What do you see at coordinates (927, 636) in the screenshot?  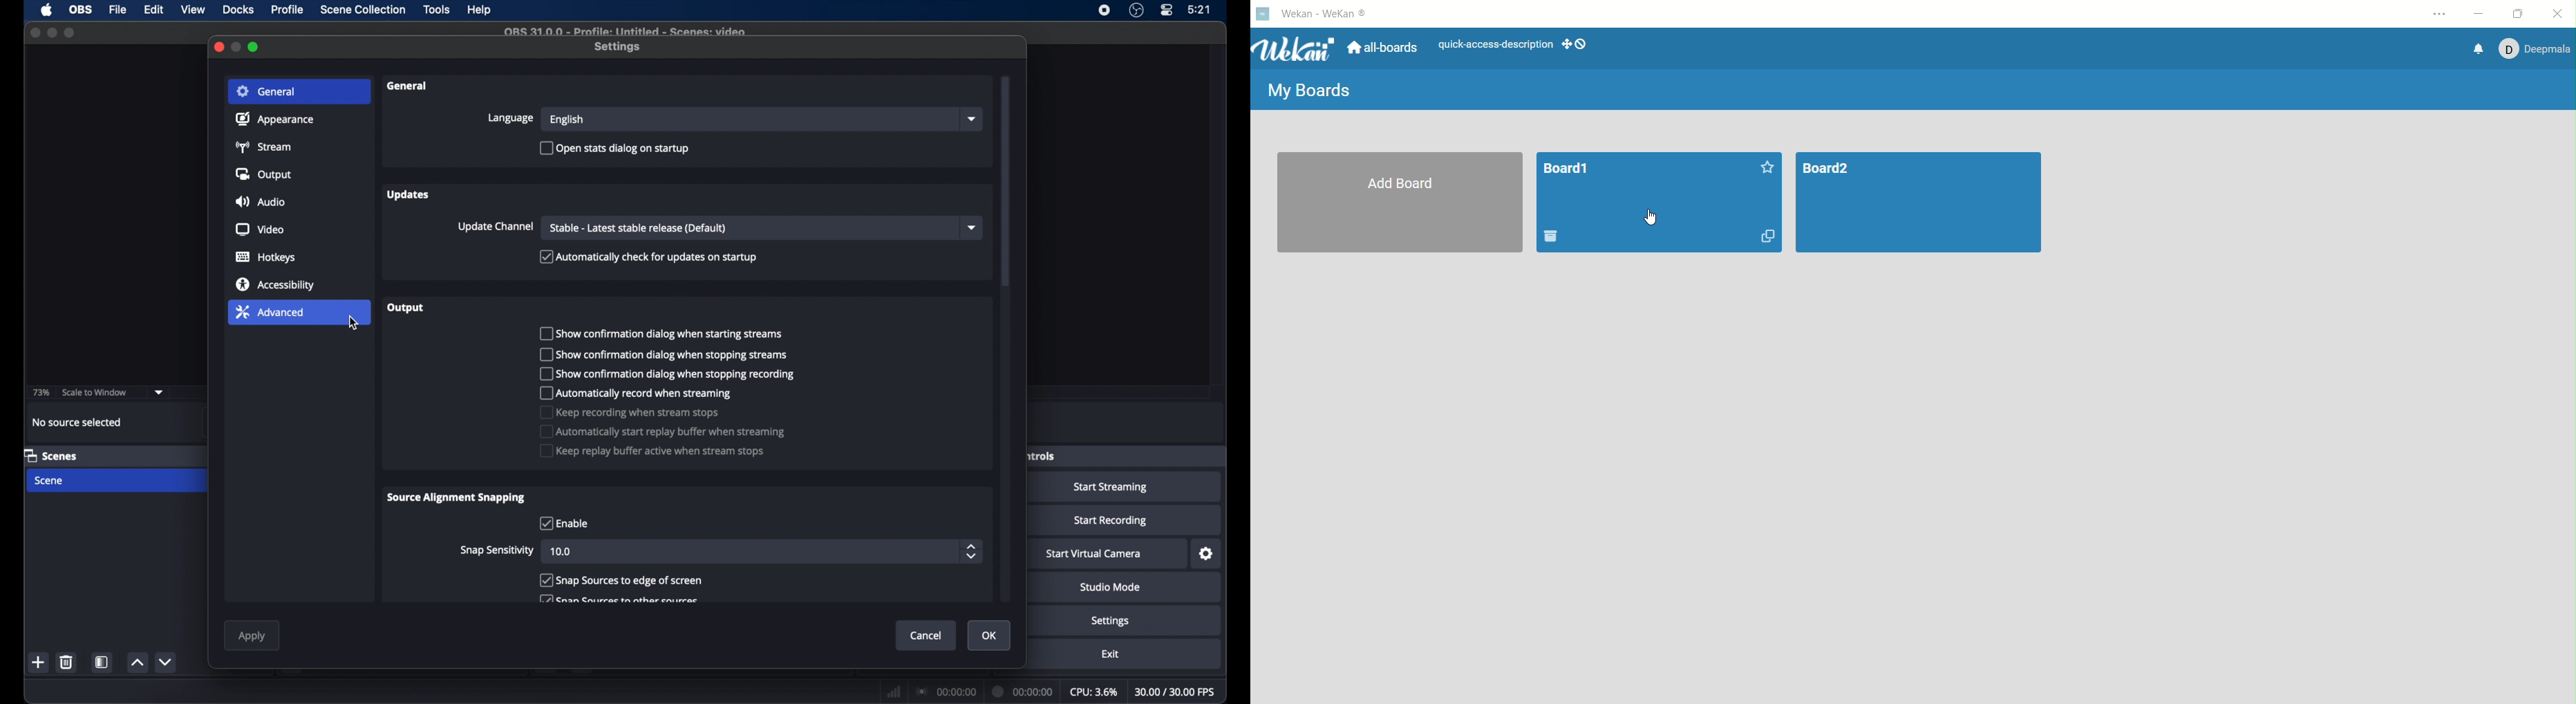 I see `cancel` at bounding box center [927, 636].